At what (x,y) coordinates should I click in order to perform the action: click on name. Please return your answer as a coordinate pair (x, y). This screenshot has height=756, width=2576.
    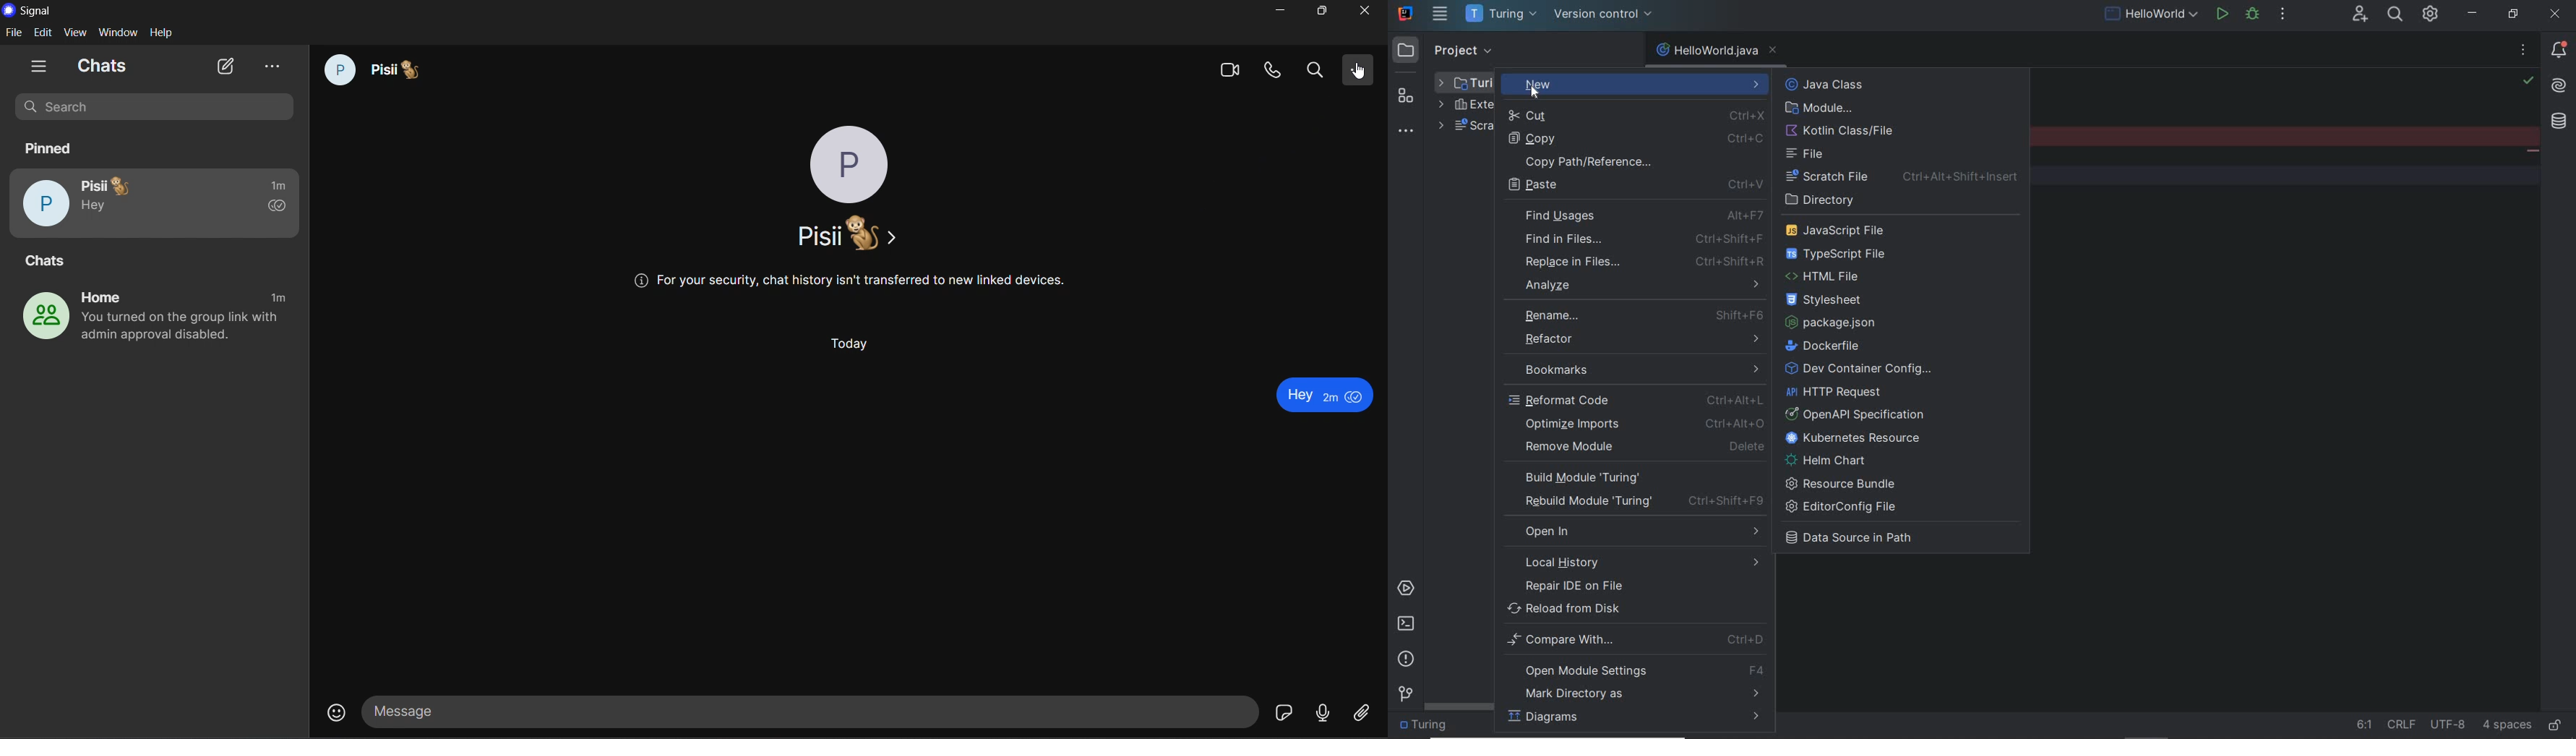
    Looking at the image, I should click on (847, 232).